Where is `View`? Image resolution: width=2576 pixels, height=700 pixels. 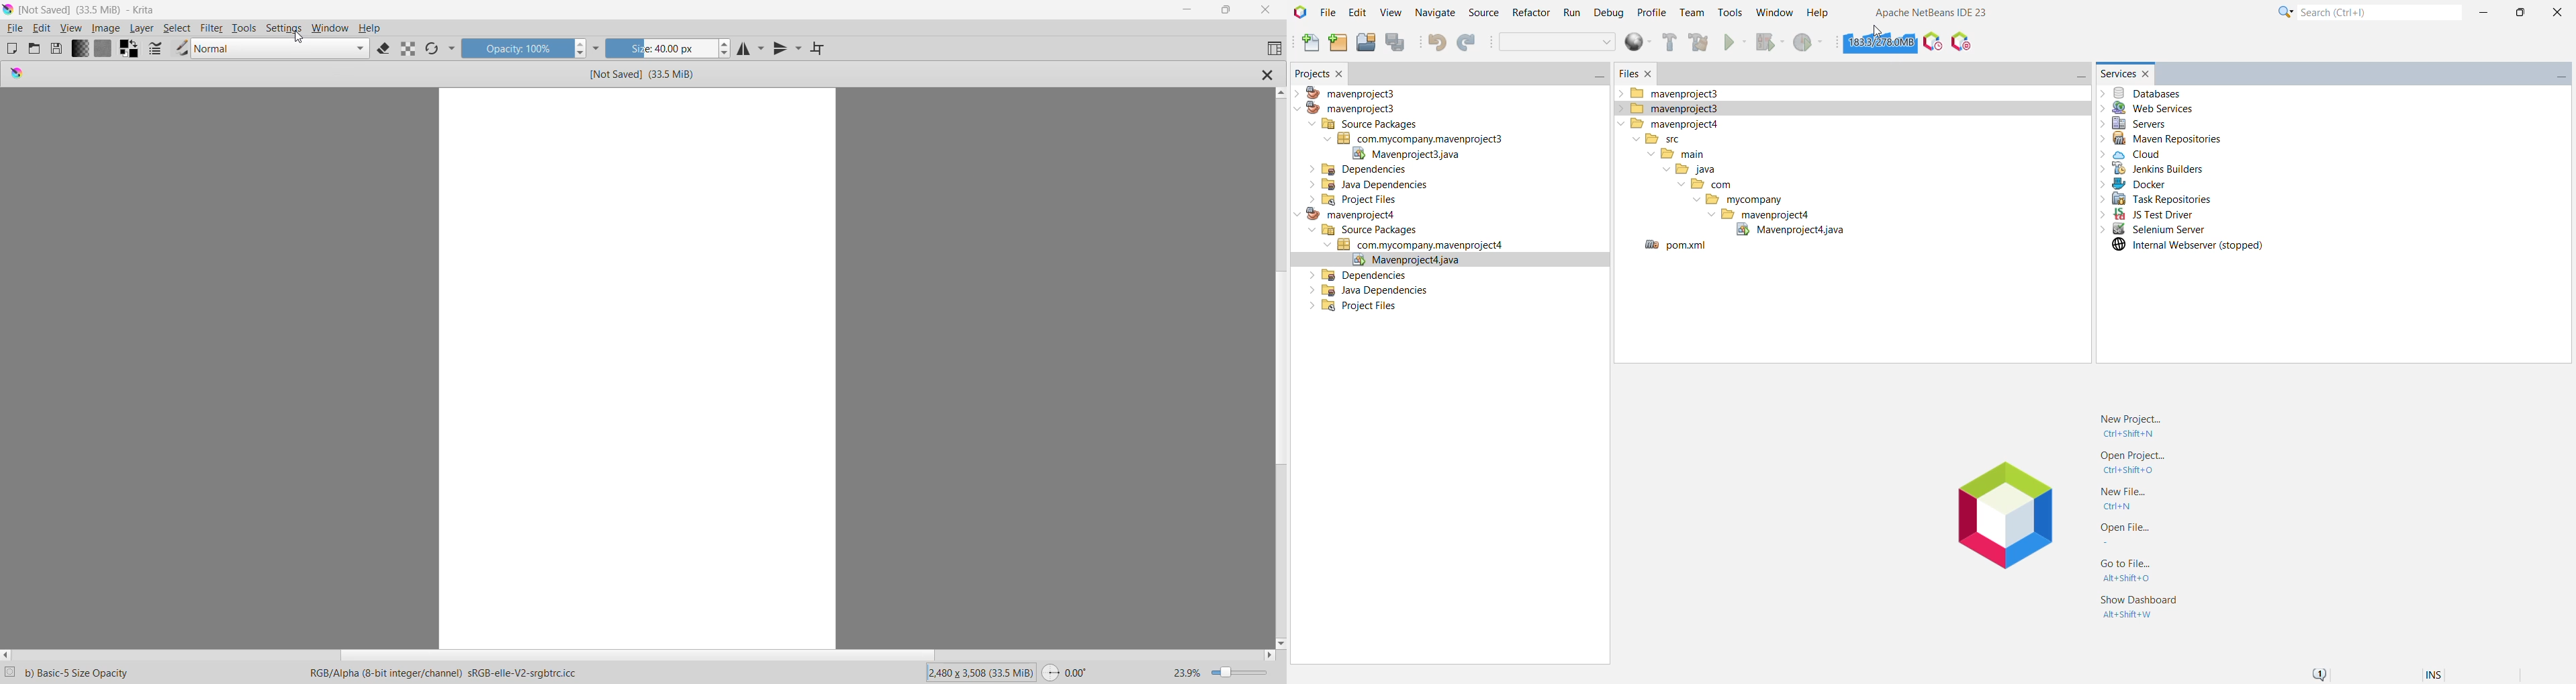 View is located at coordinates (1391, 13).